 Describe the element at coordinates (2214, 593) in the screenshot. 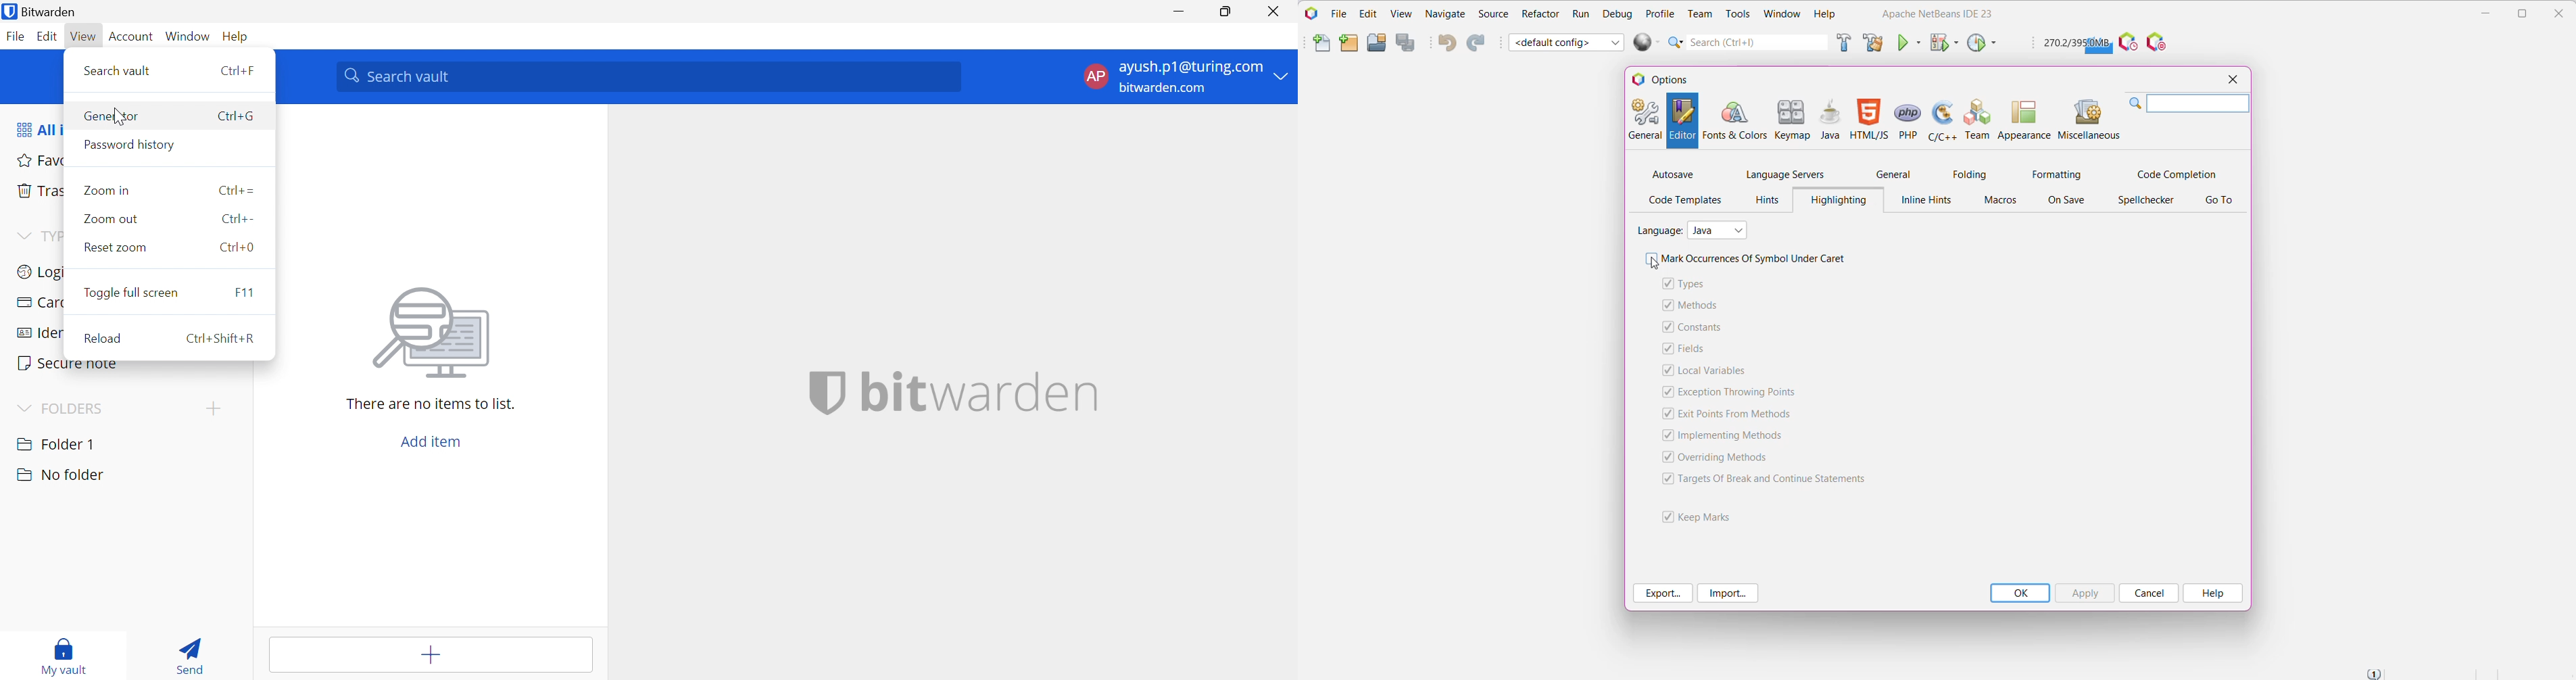

I see `Help` at that location.